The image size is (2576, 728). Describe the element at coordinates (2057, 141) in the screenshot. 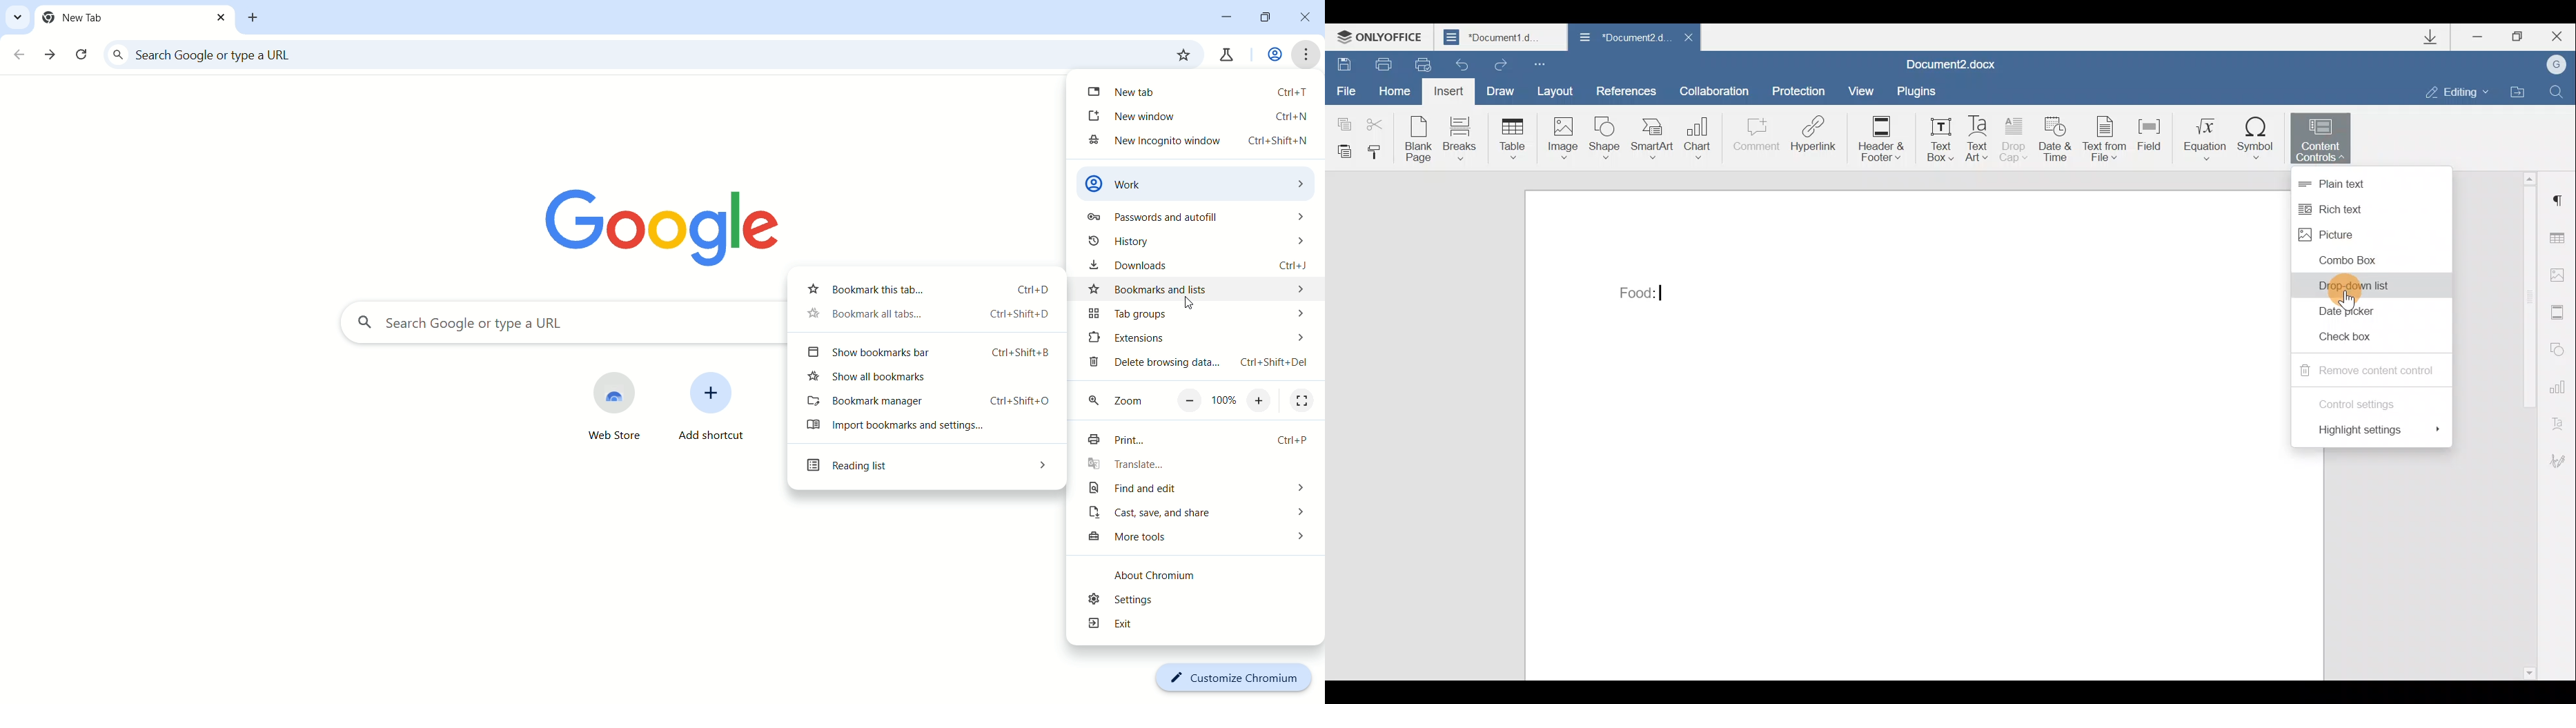

I see `Date & time` at that location.